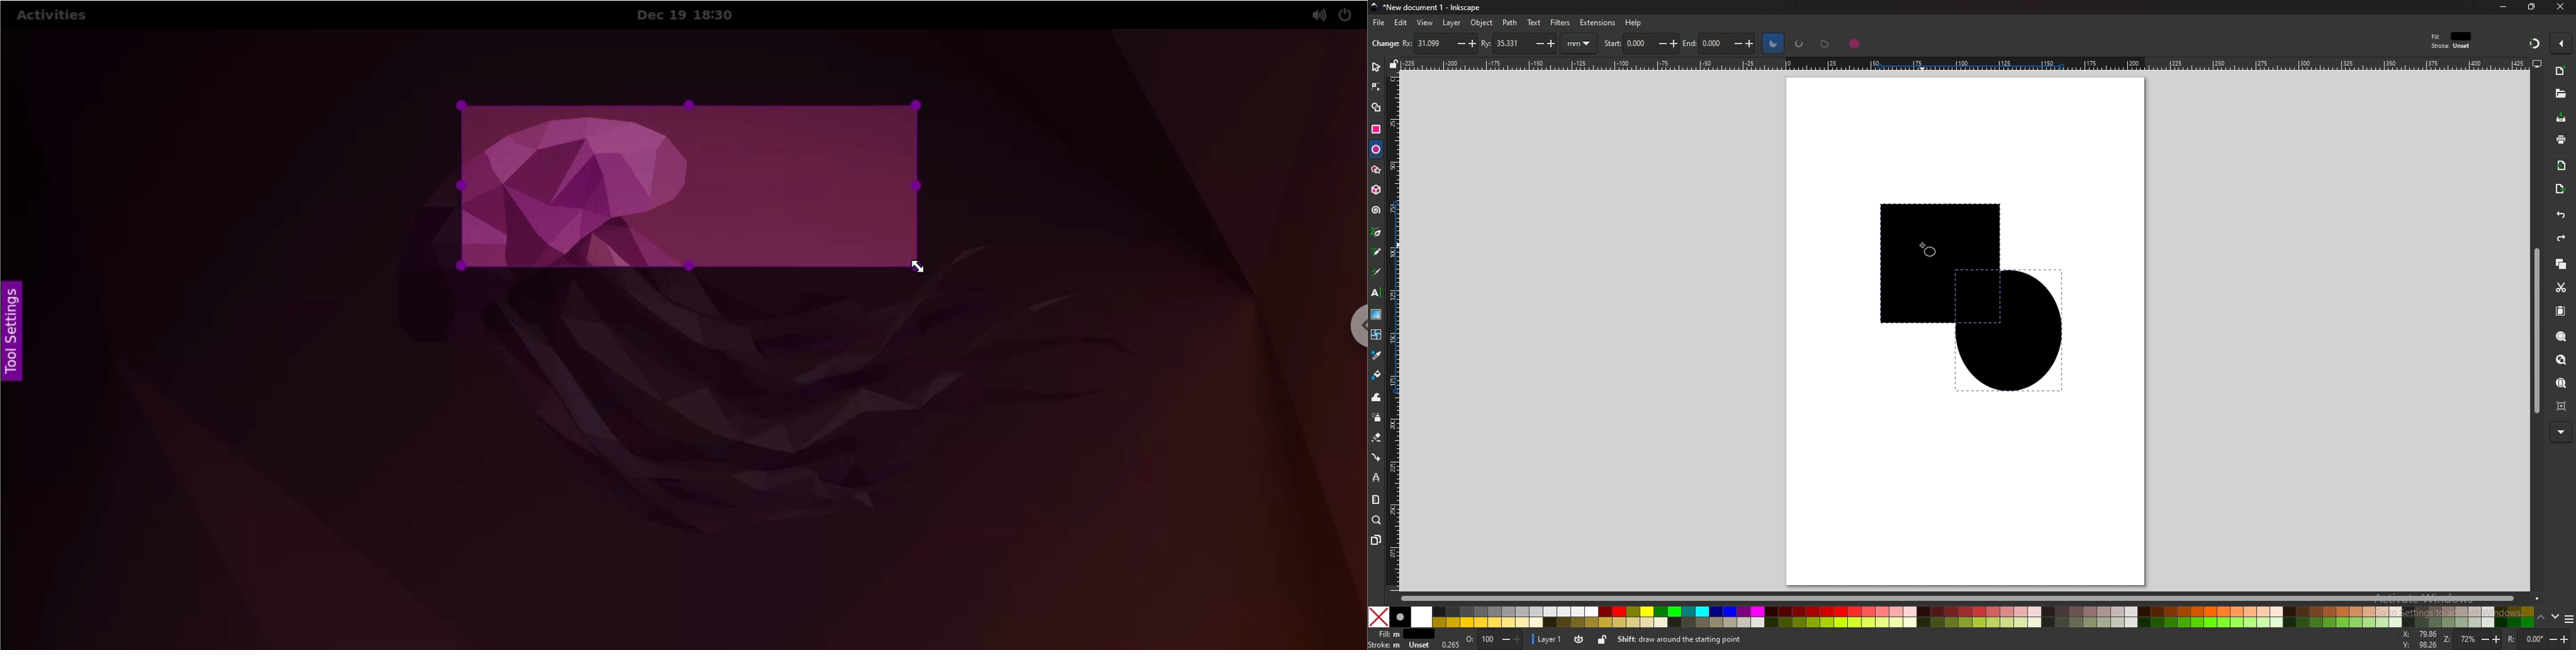 The width and height of the screenshot is (2576, 672). Describe the element at coordinates (2454, 40) in the screenshot. I see `style` at that location.